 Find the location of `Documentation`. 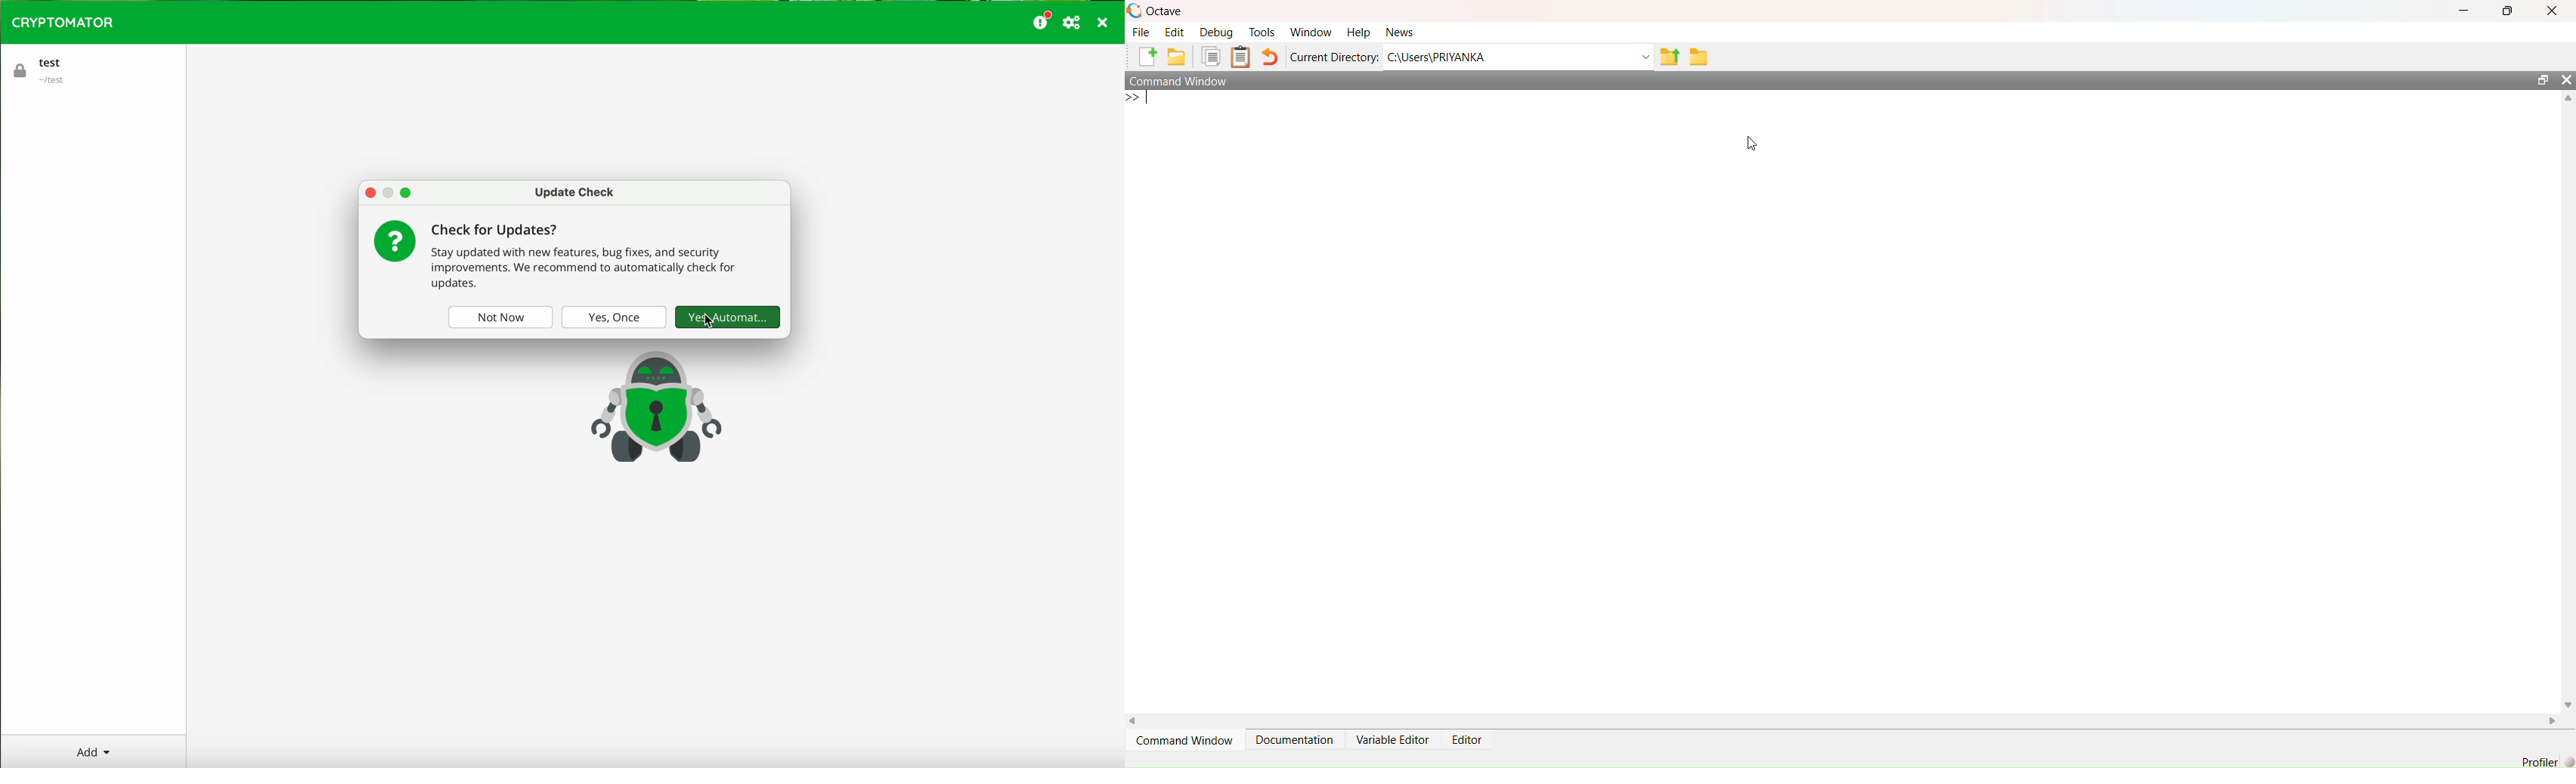

Documentation is located at coordinates (1293, 739).